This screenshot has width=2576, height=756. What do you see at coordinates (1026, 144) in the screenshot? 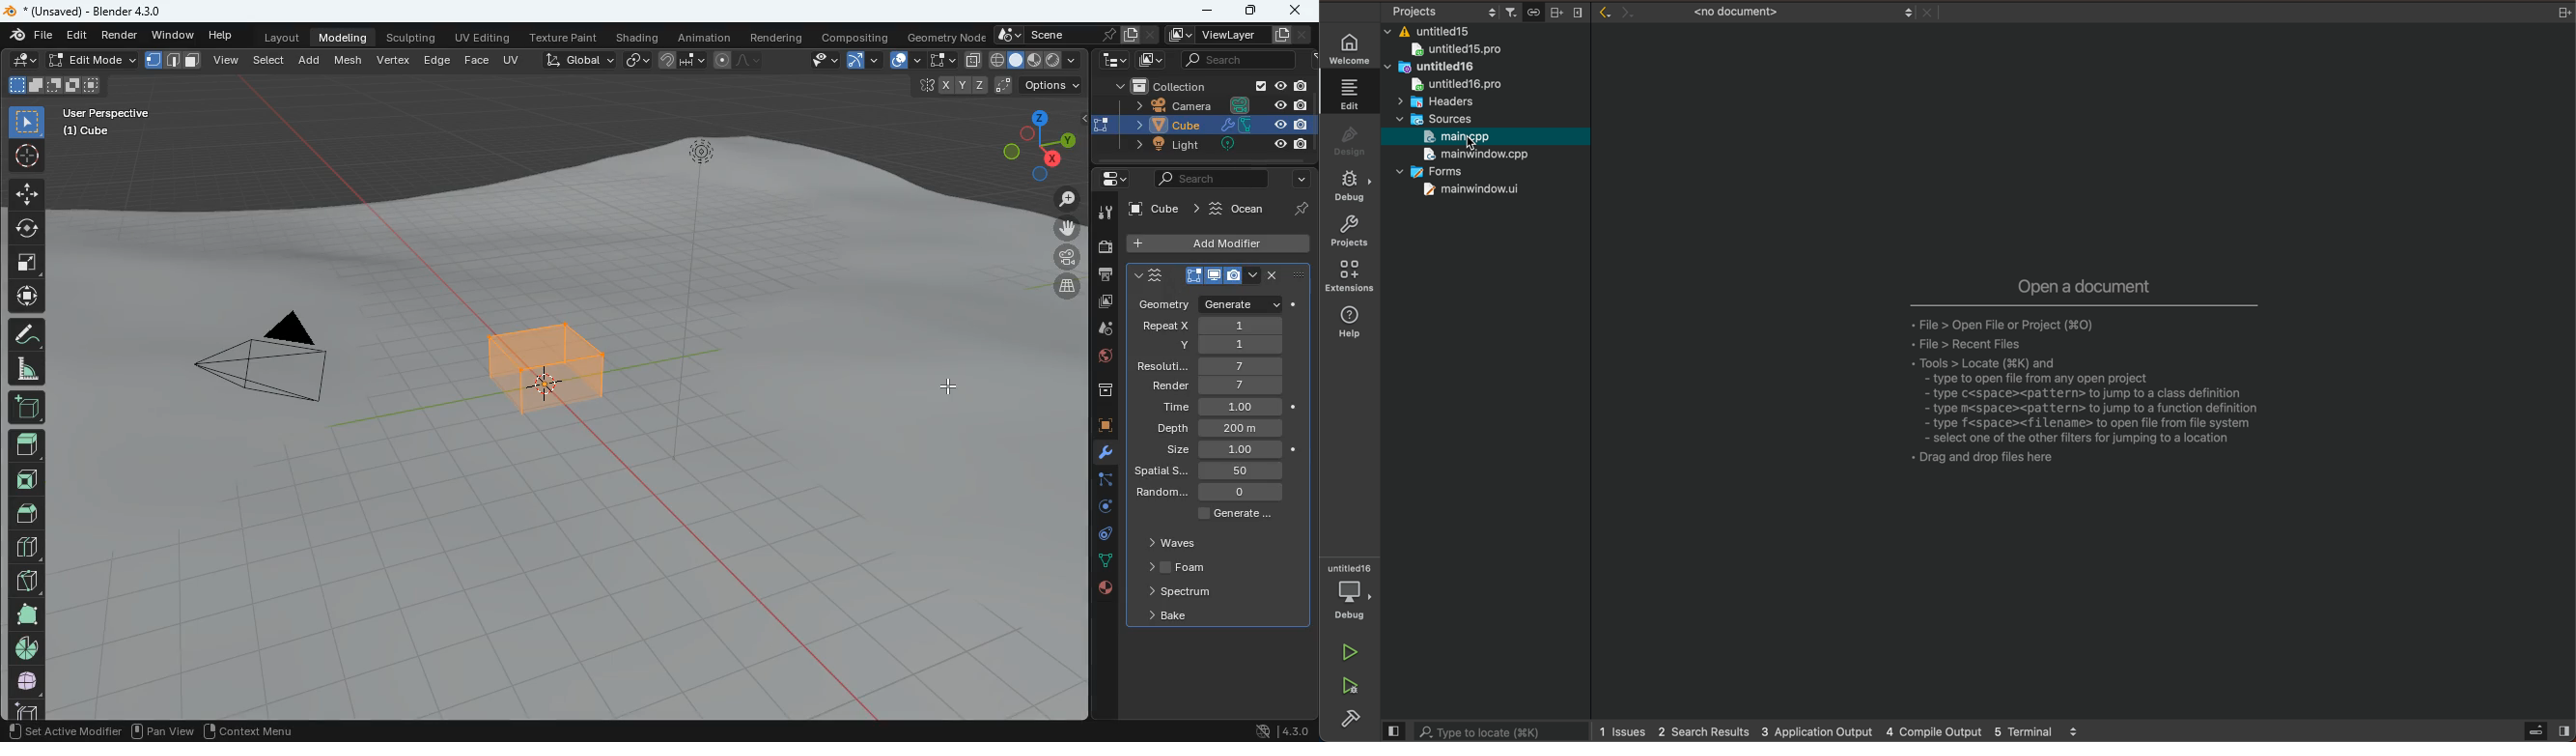
I see `dimensions` at bounding box center [1026, 144].